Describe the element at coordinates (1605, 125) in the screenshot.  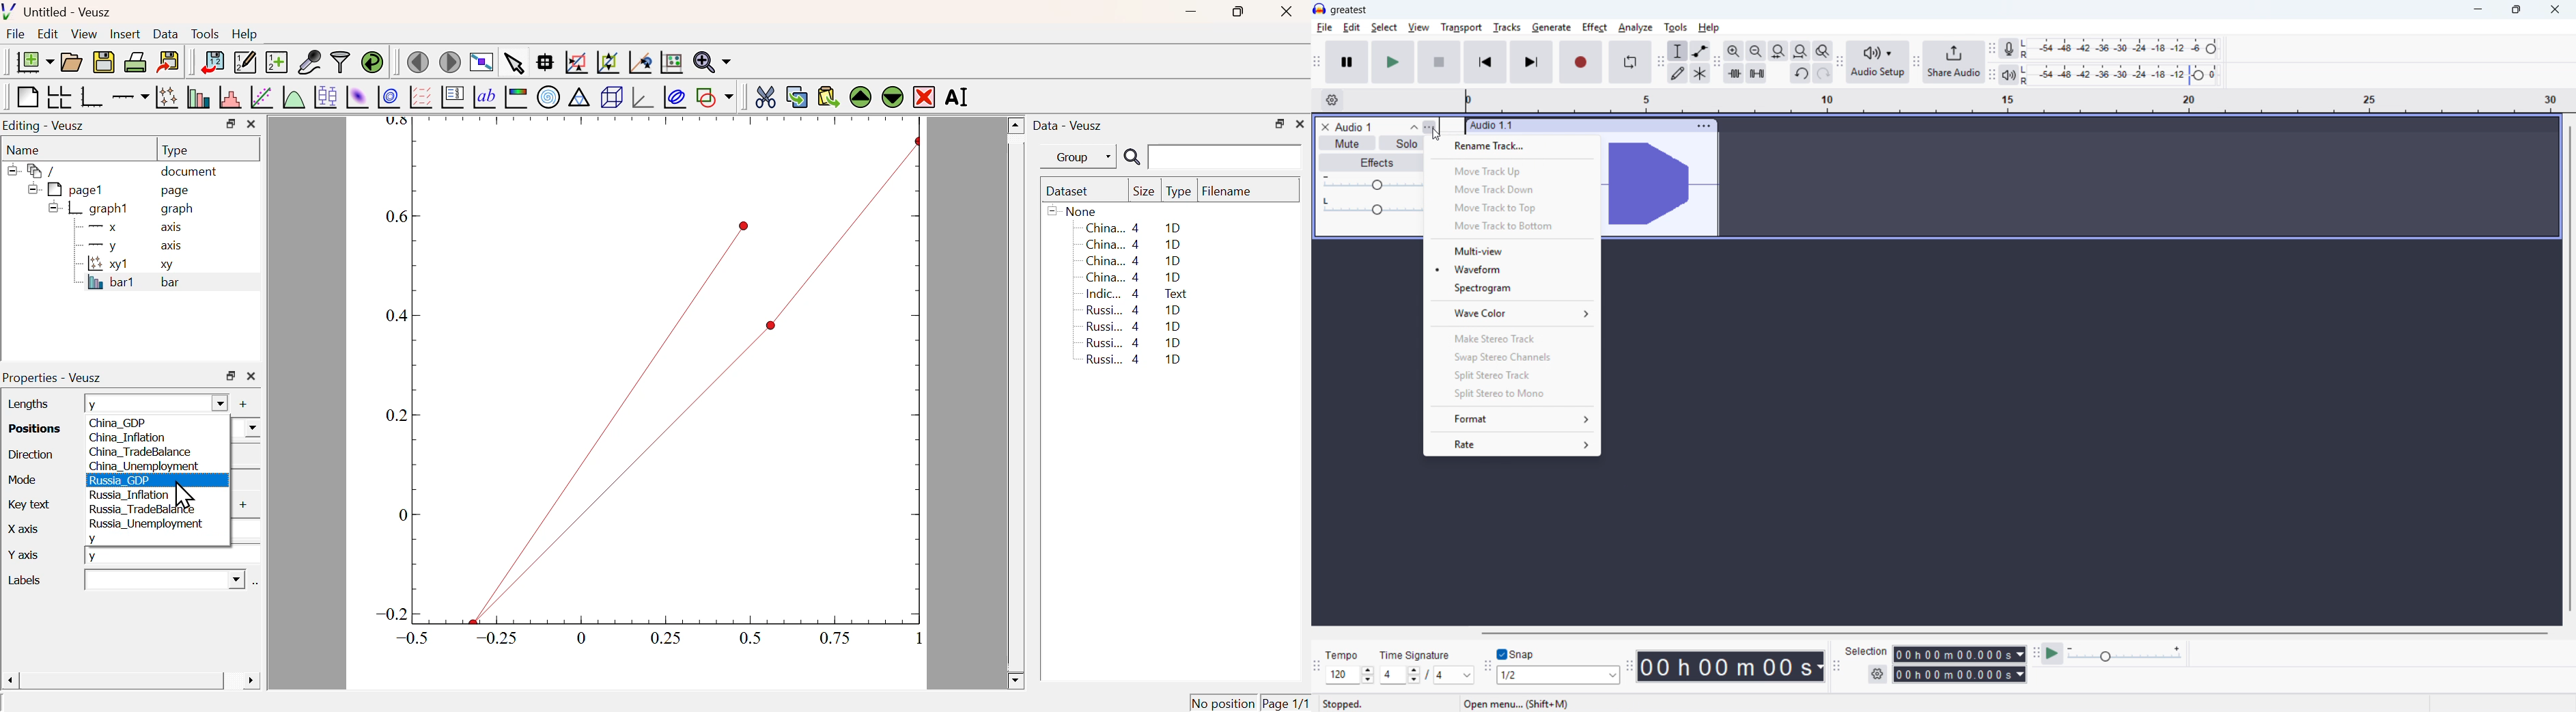
I see `click to drag` at that location.